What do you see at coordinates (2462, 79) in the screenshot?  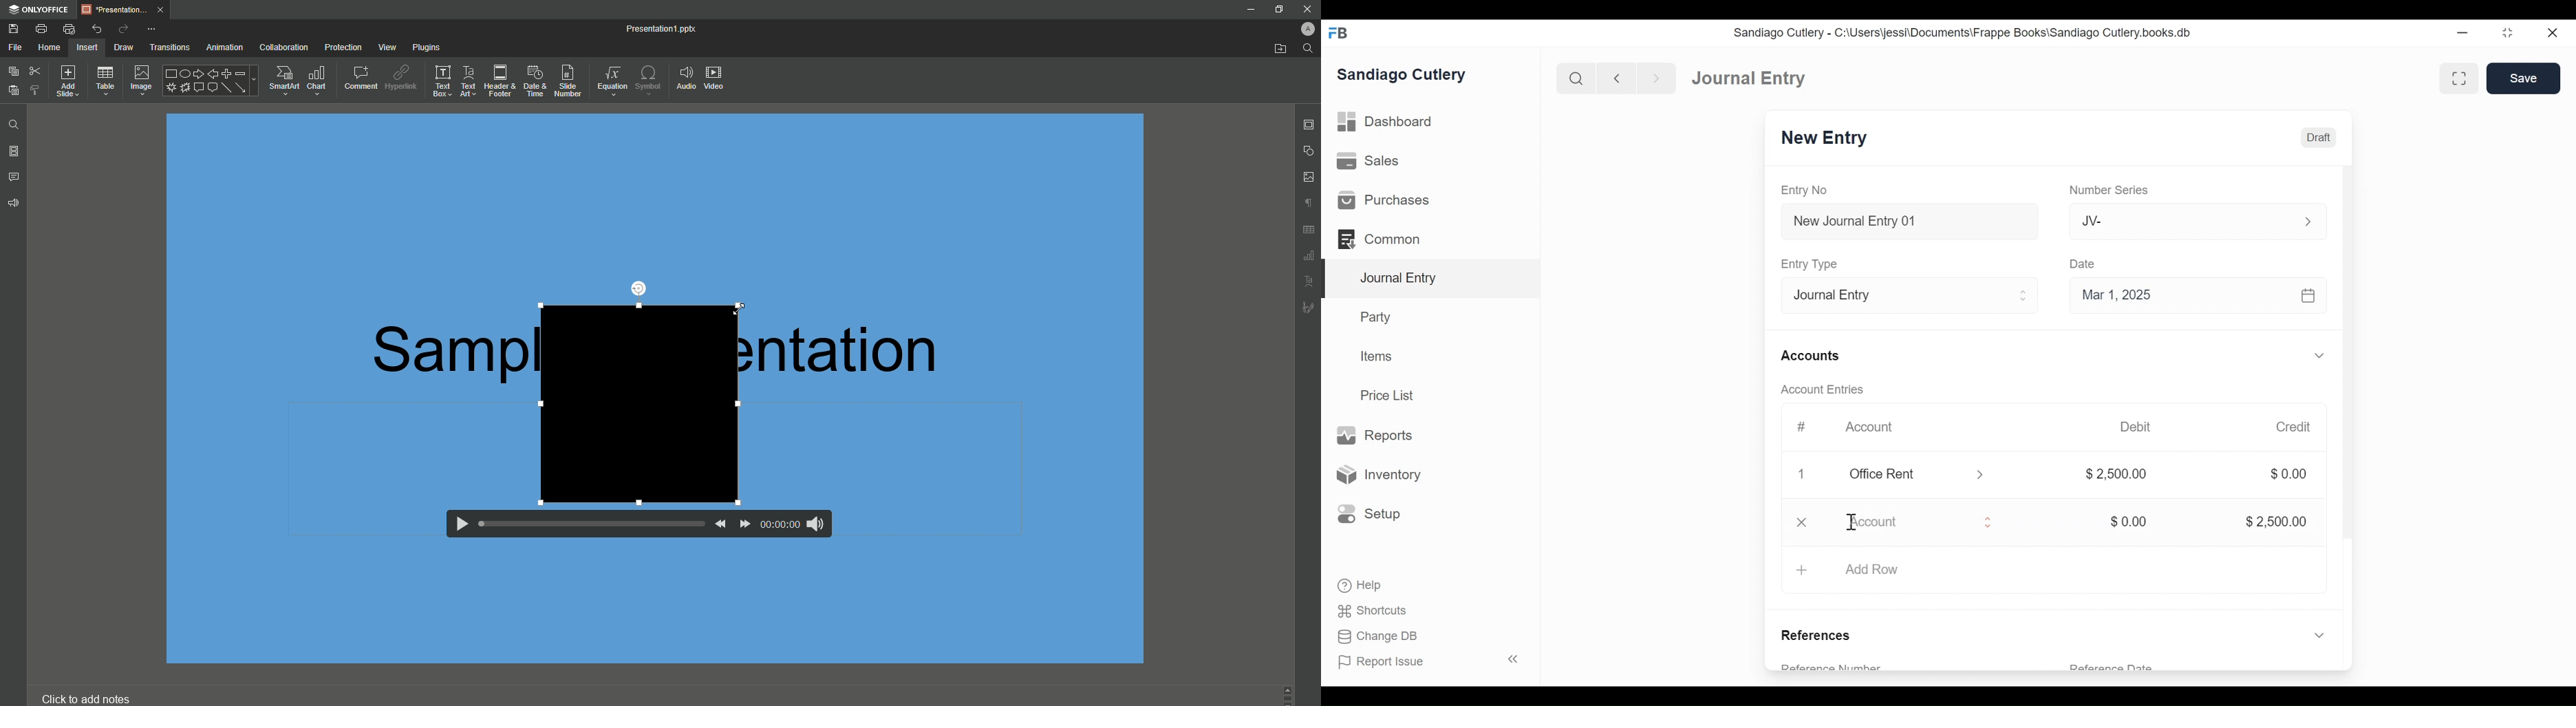 I see `toggle between form and full width` at bounding box center [2462, 79].